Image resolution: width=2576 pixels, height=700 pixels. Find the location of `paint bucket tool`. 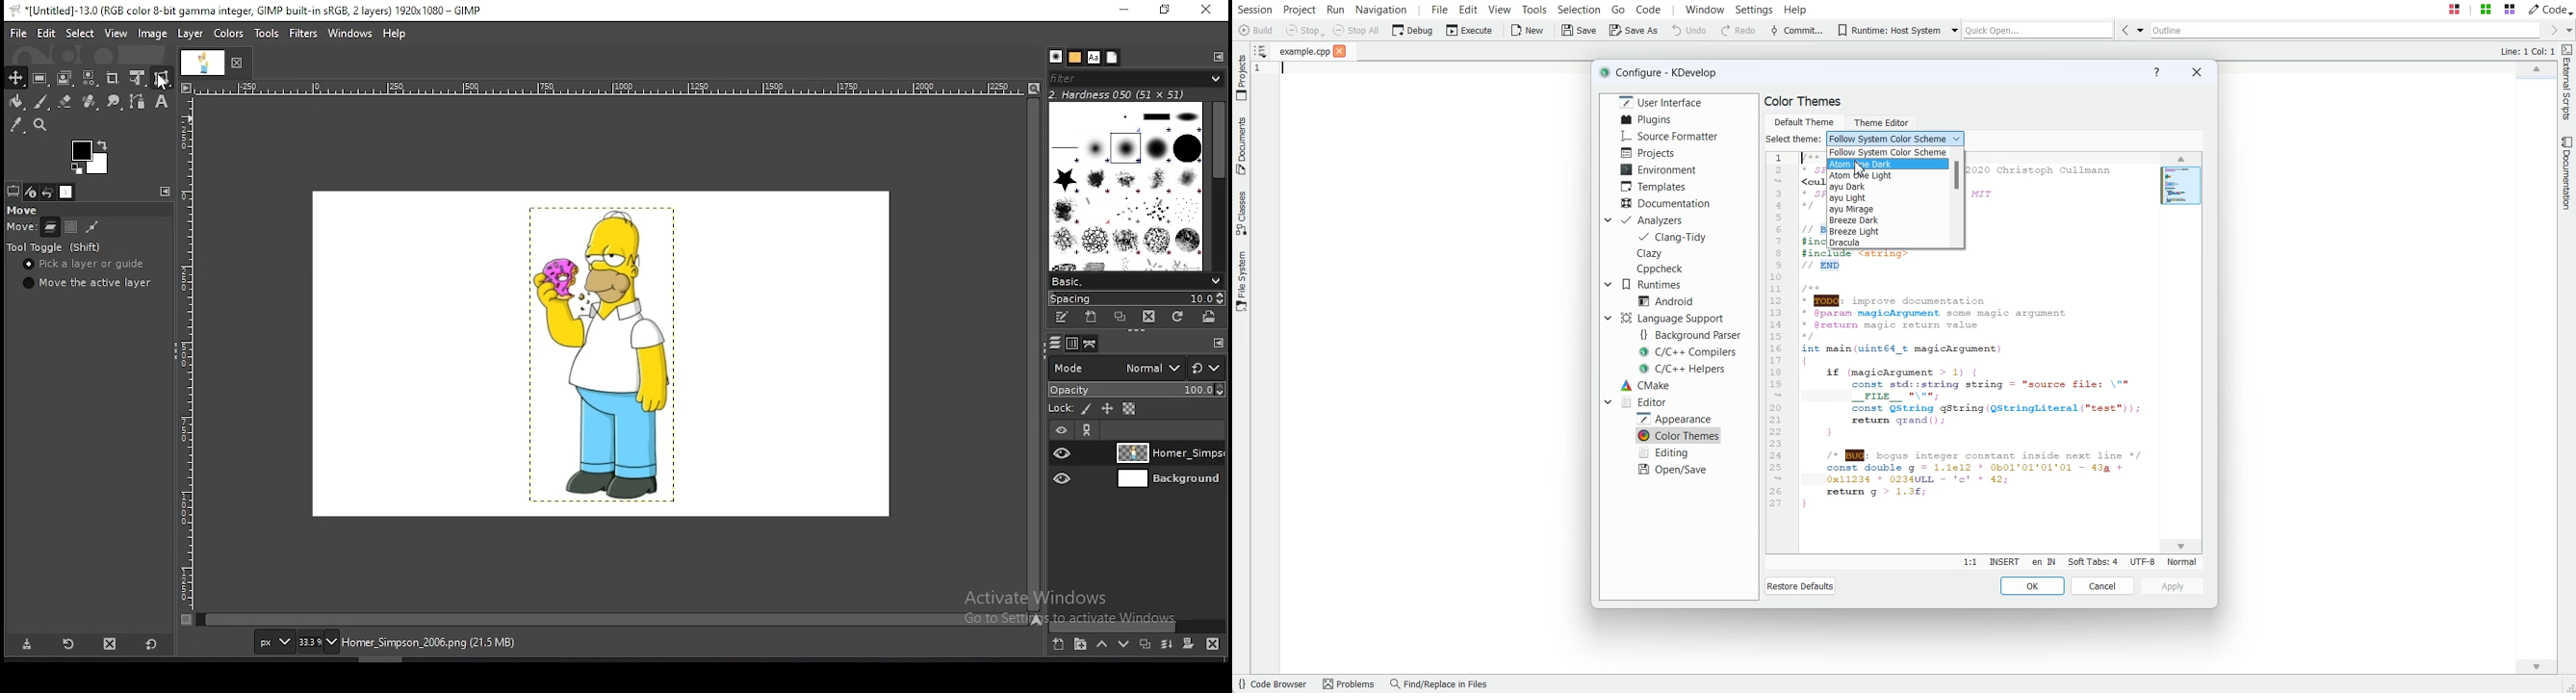

paint bucket tool is located at coordinates (16, 101).